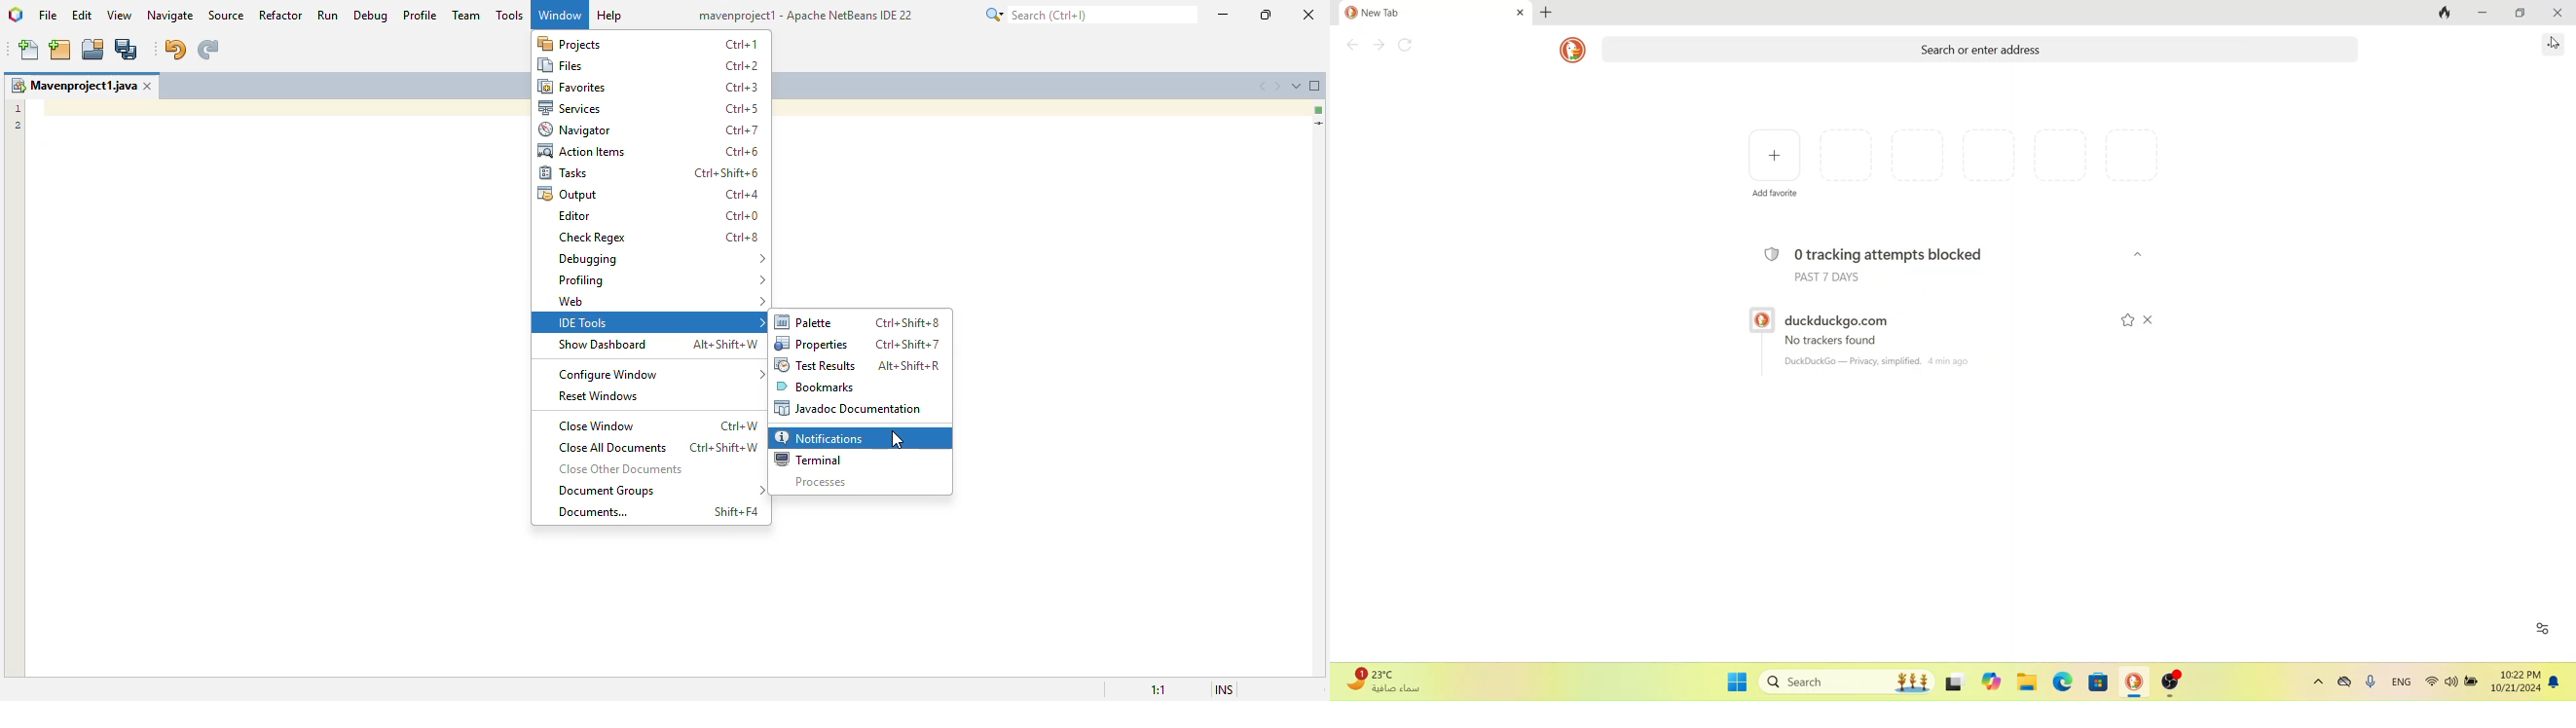 The image size is (2576, 728). I want to click on view, so click(121, 15).